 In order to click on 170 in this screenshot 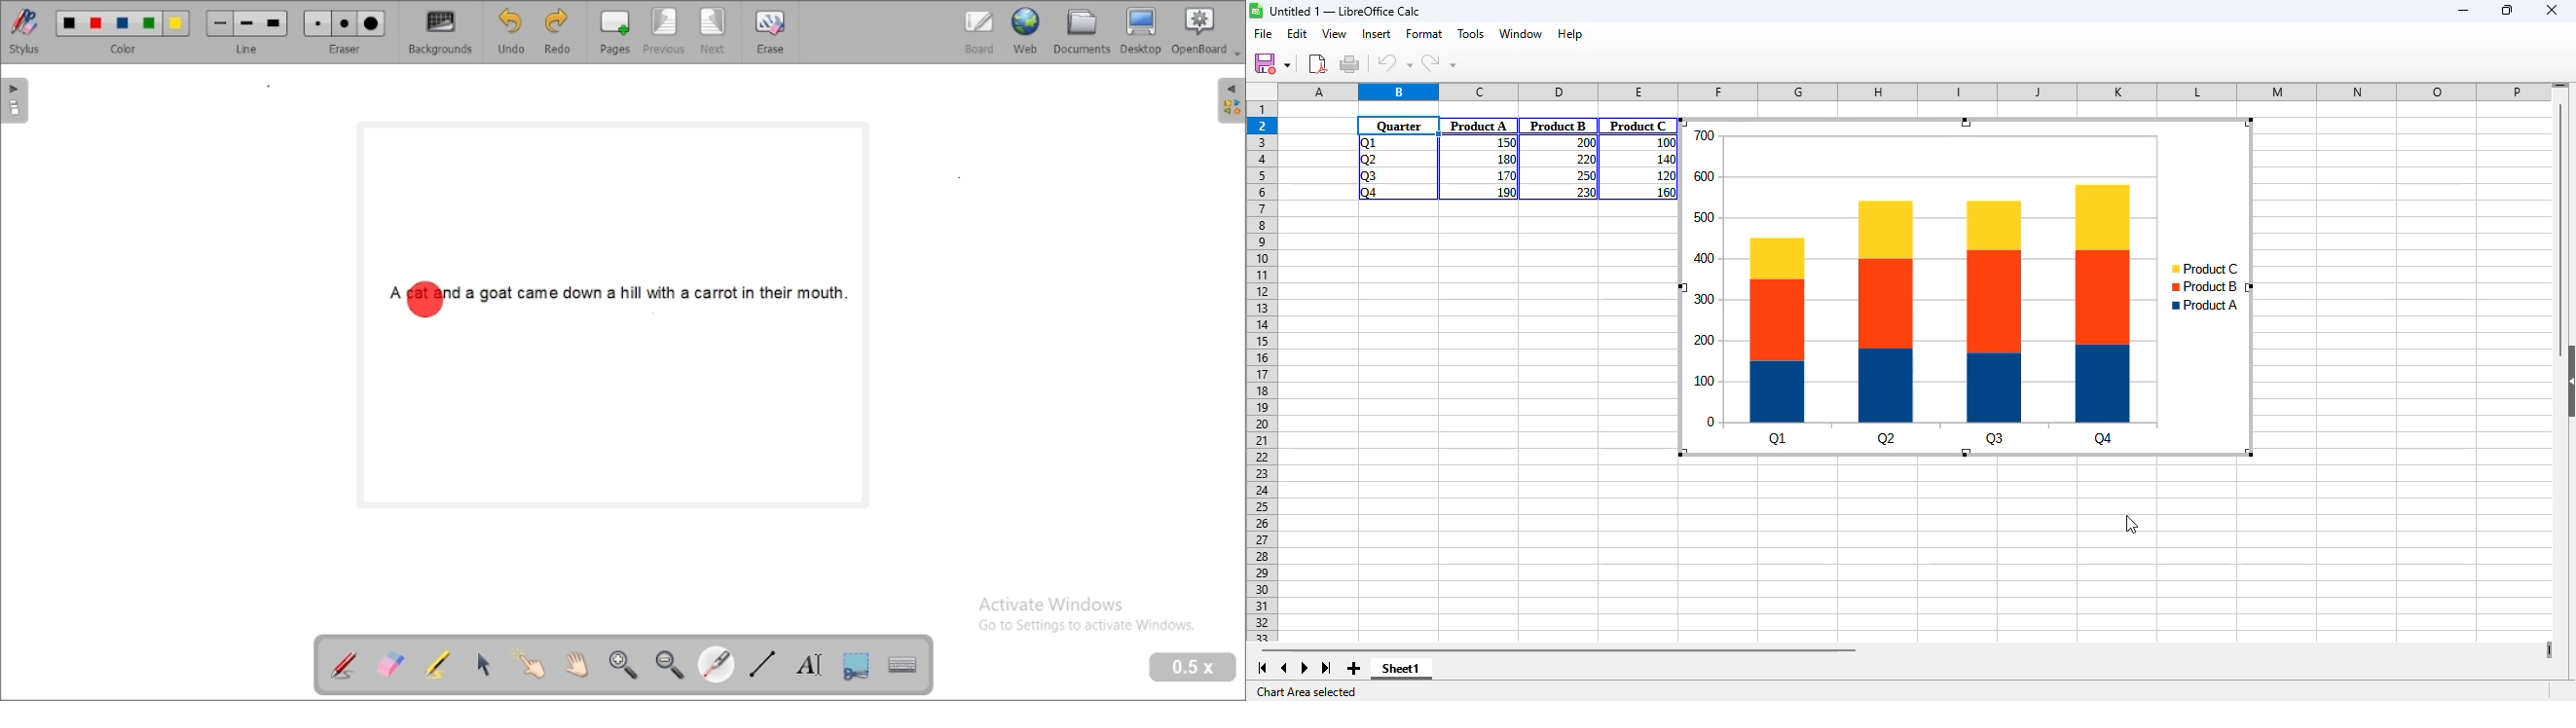, I will do `click(1504, 174)`.